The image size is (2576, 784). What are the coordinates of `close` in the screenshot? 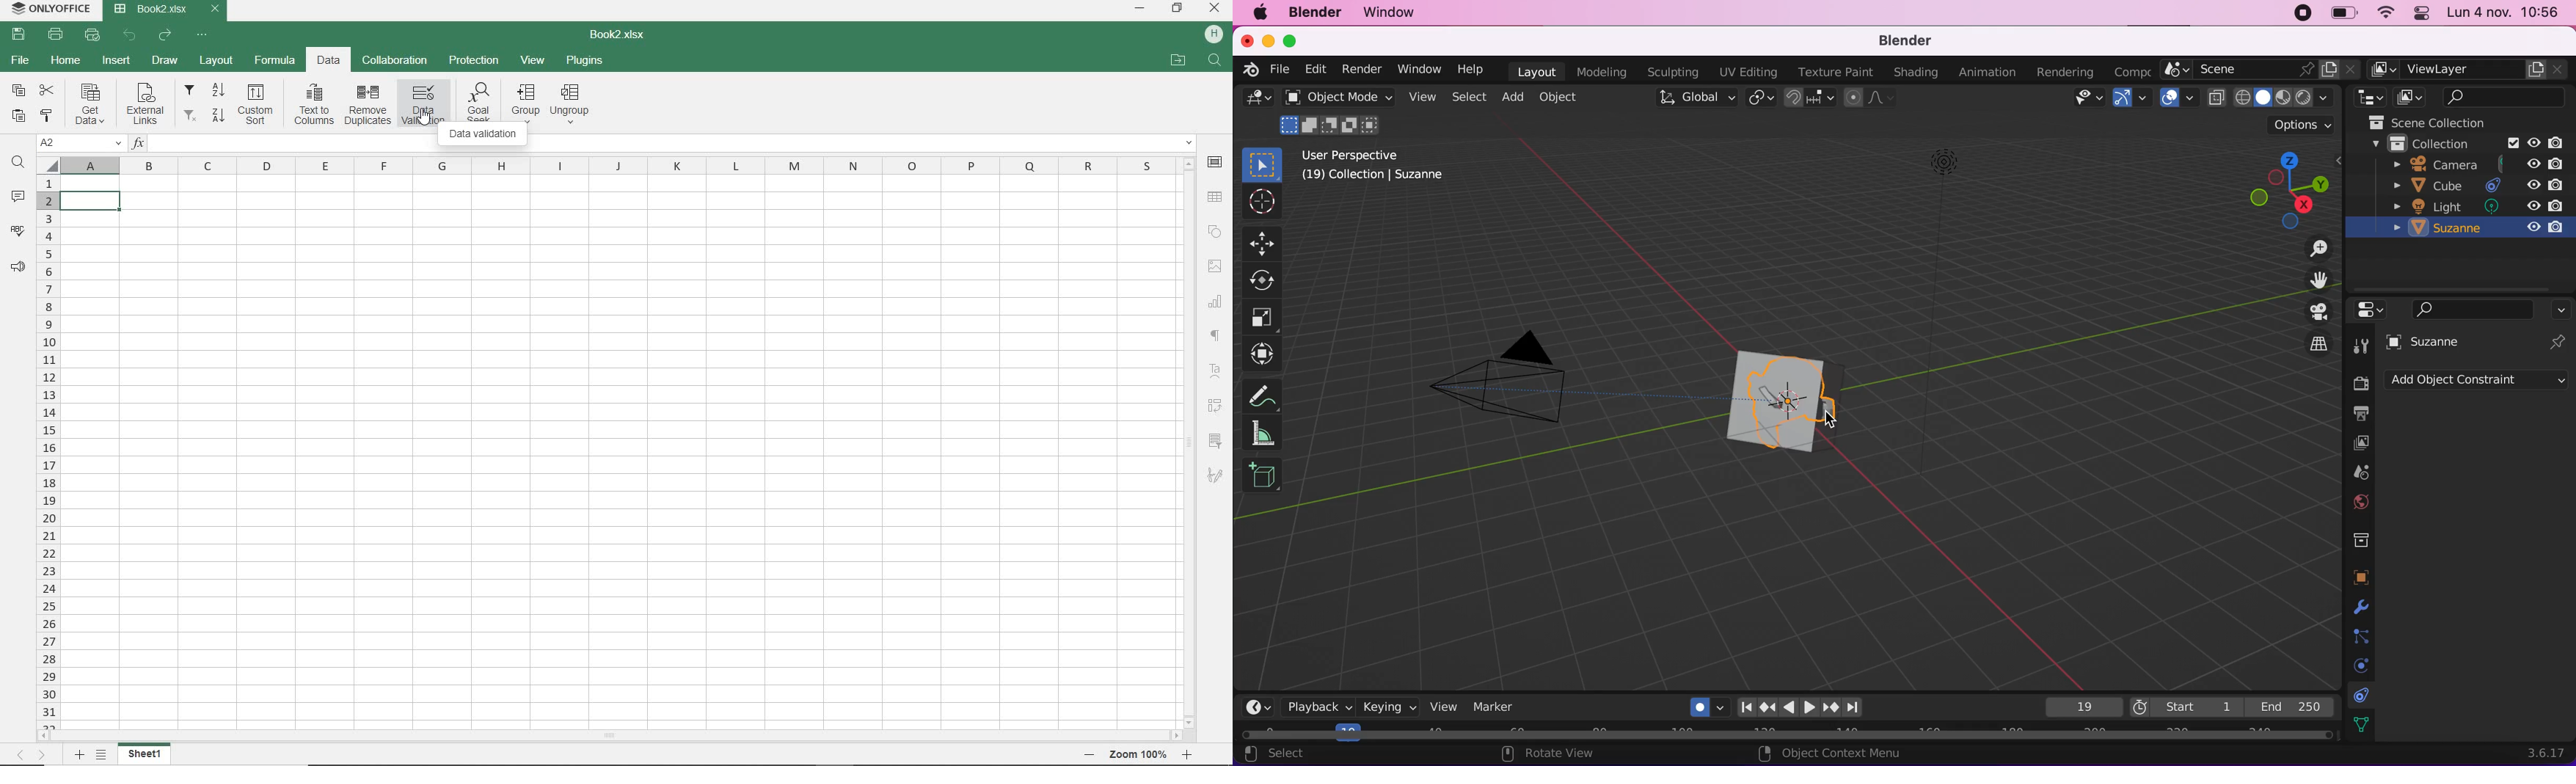 It's located at (1247, 40).